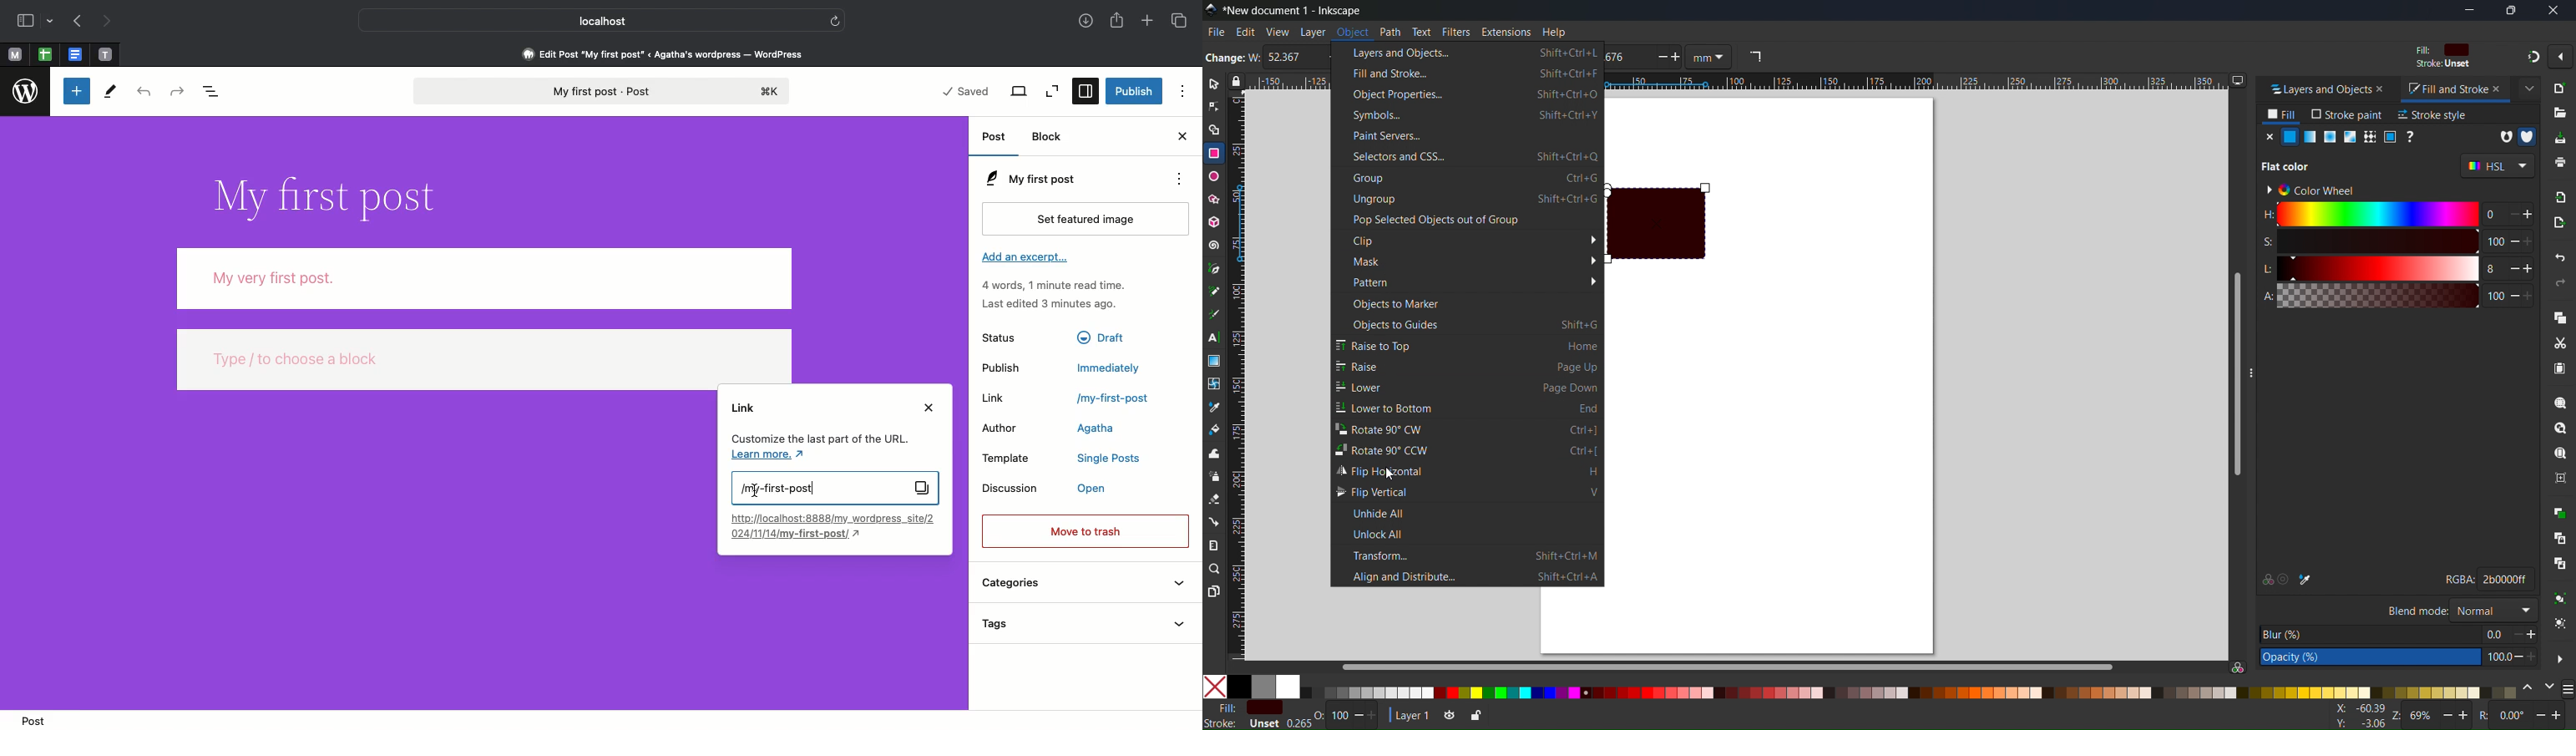 The height and width of the screenshot is (756, 2576). Describe the element at coordinates (2469, 10) in the screenshot. I see `Minimize` at that location.